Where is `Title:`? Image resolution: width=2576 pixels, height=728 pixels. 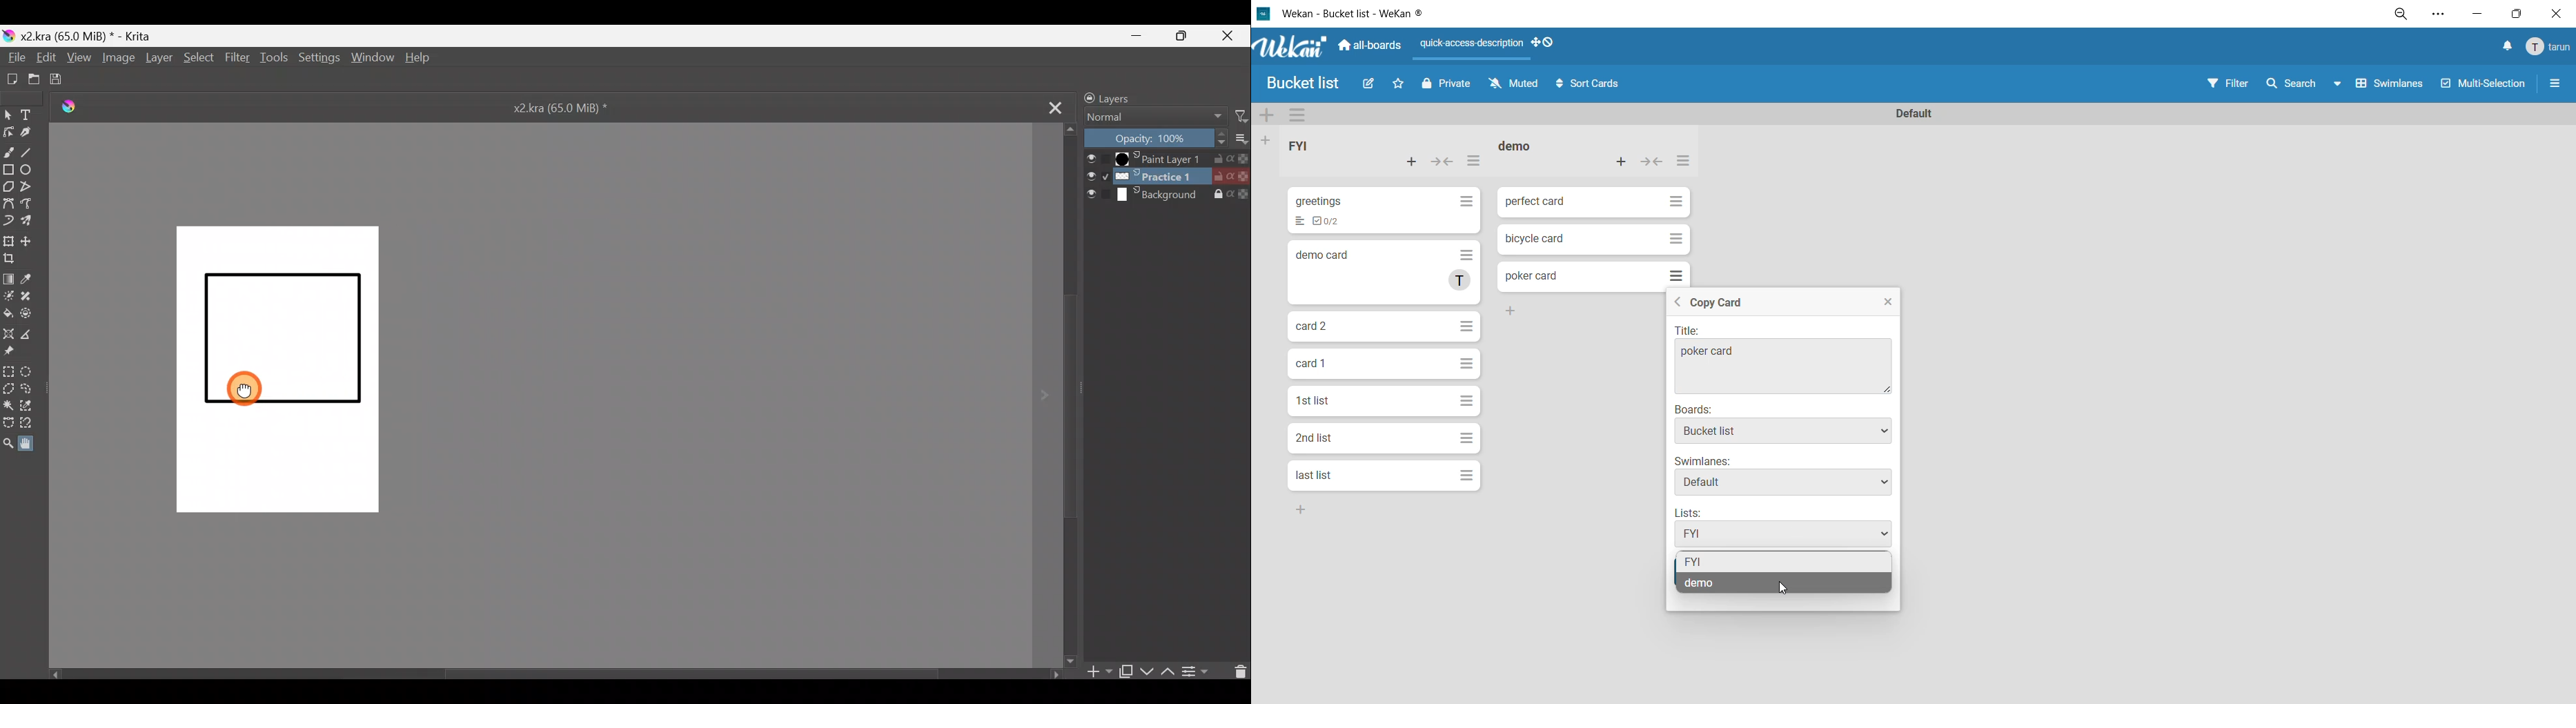
Title: is located at coordinates (1690, 331).